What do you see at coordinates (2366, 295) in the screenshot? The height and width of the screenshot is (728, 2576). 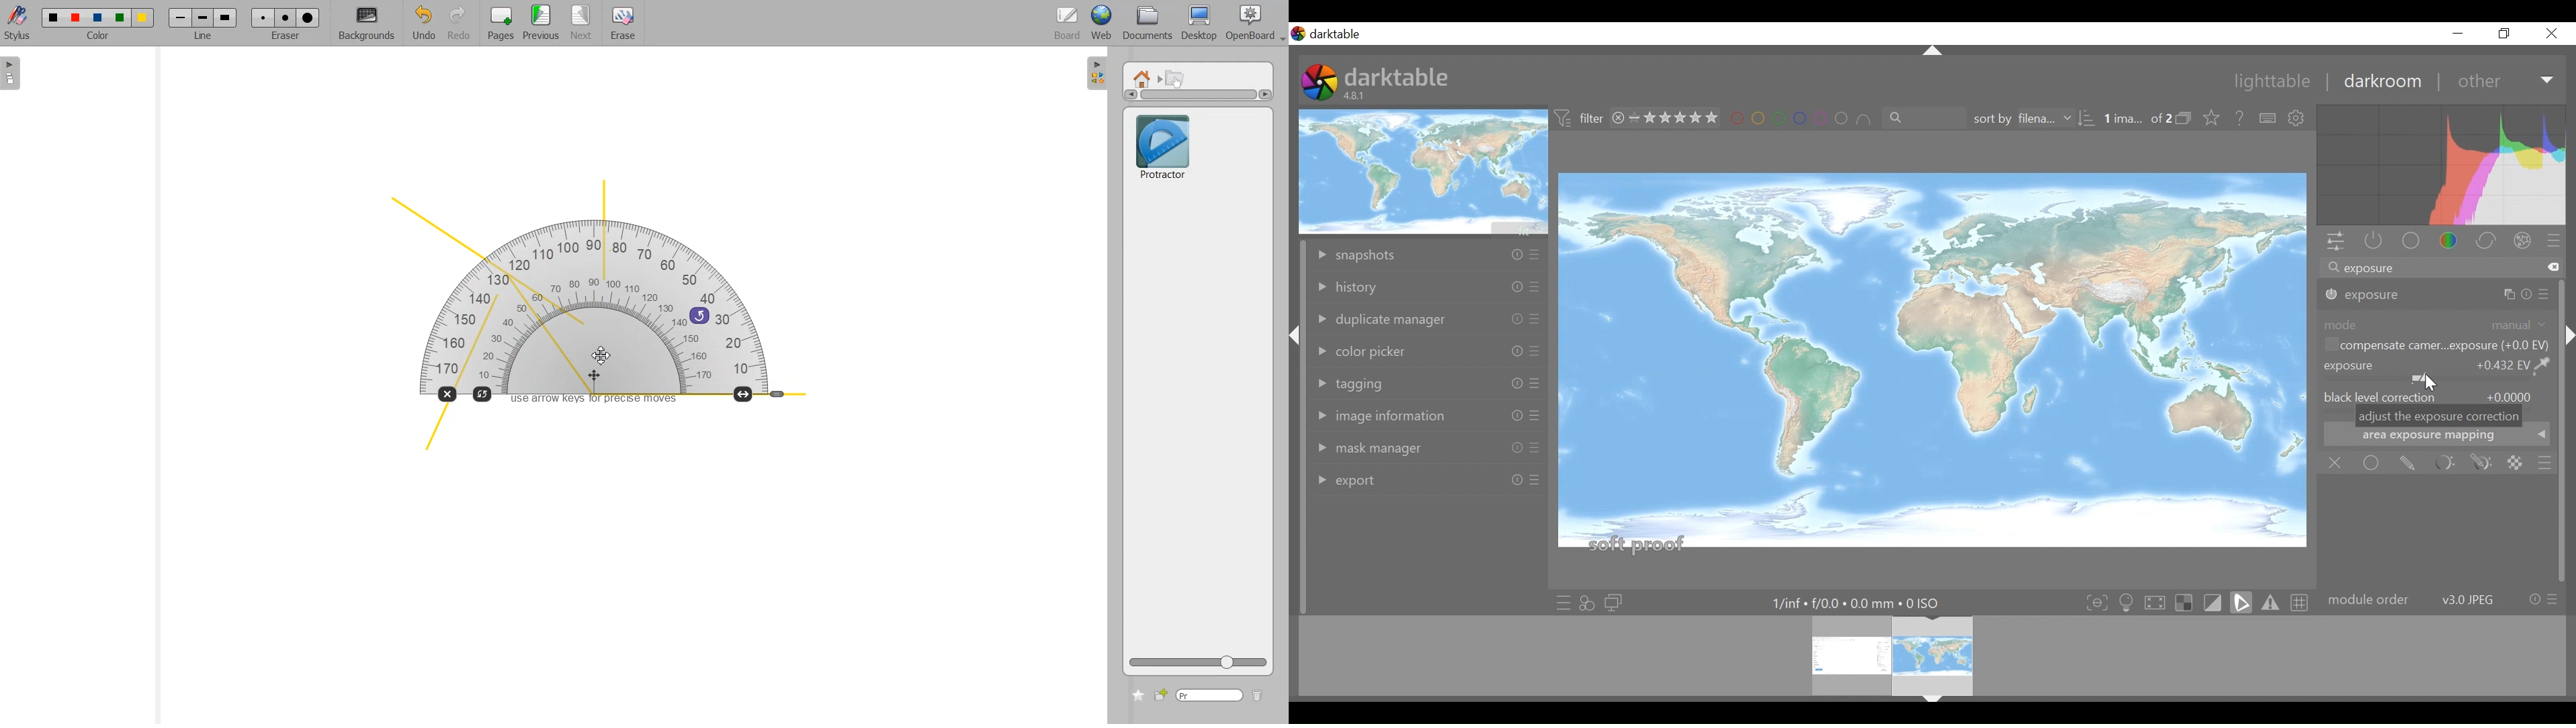 I see `exposure correction` at bounding box center [2366, 295].